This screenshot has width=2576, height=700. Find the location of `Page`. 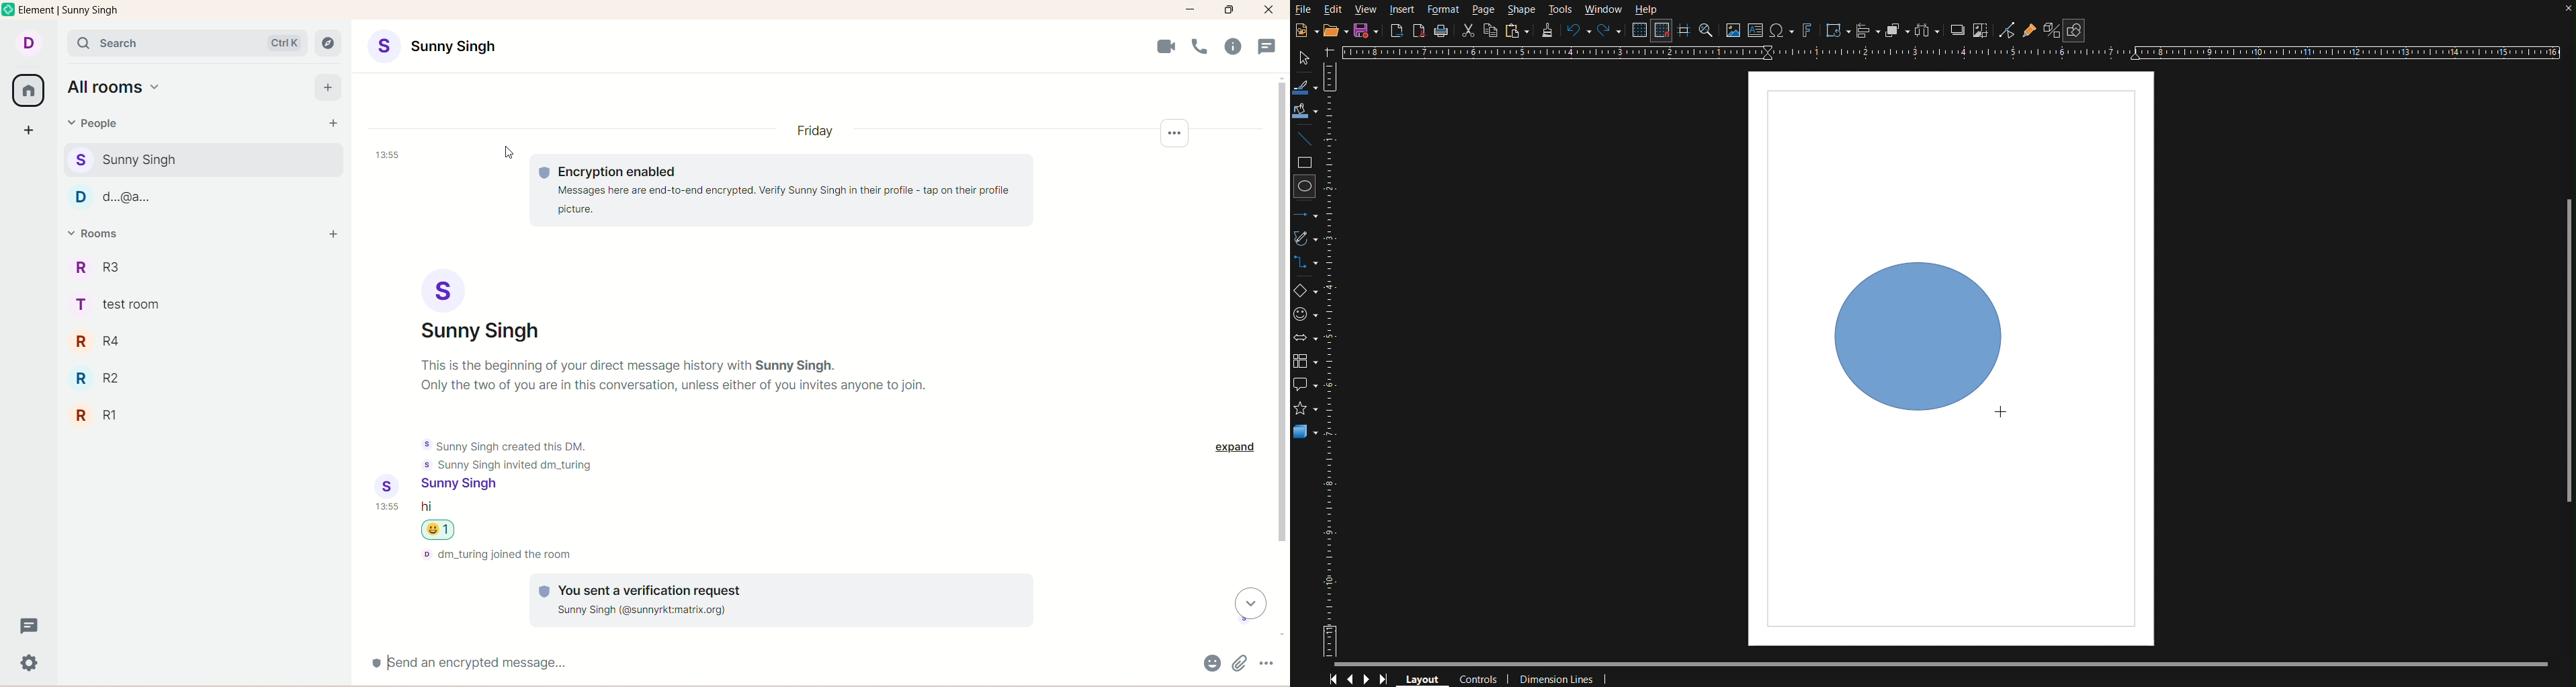

Page is located at coordinates (1485, 9).